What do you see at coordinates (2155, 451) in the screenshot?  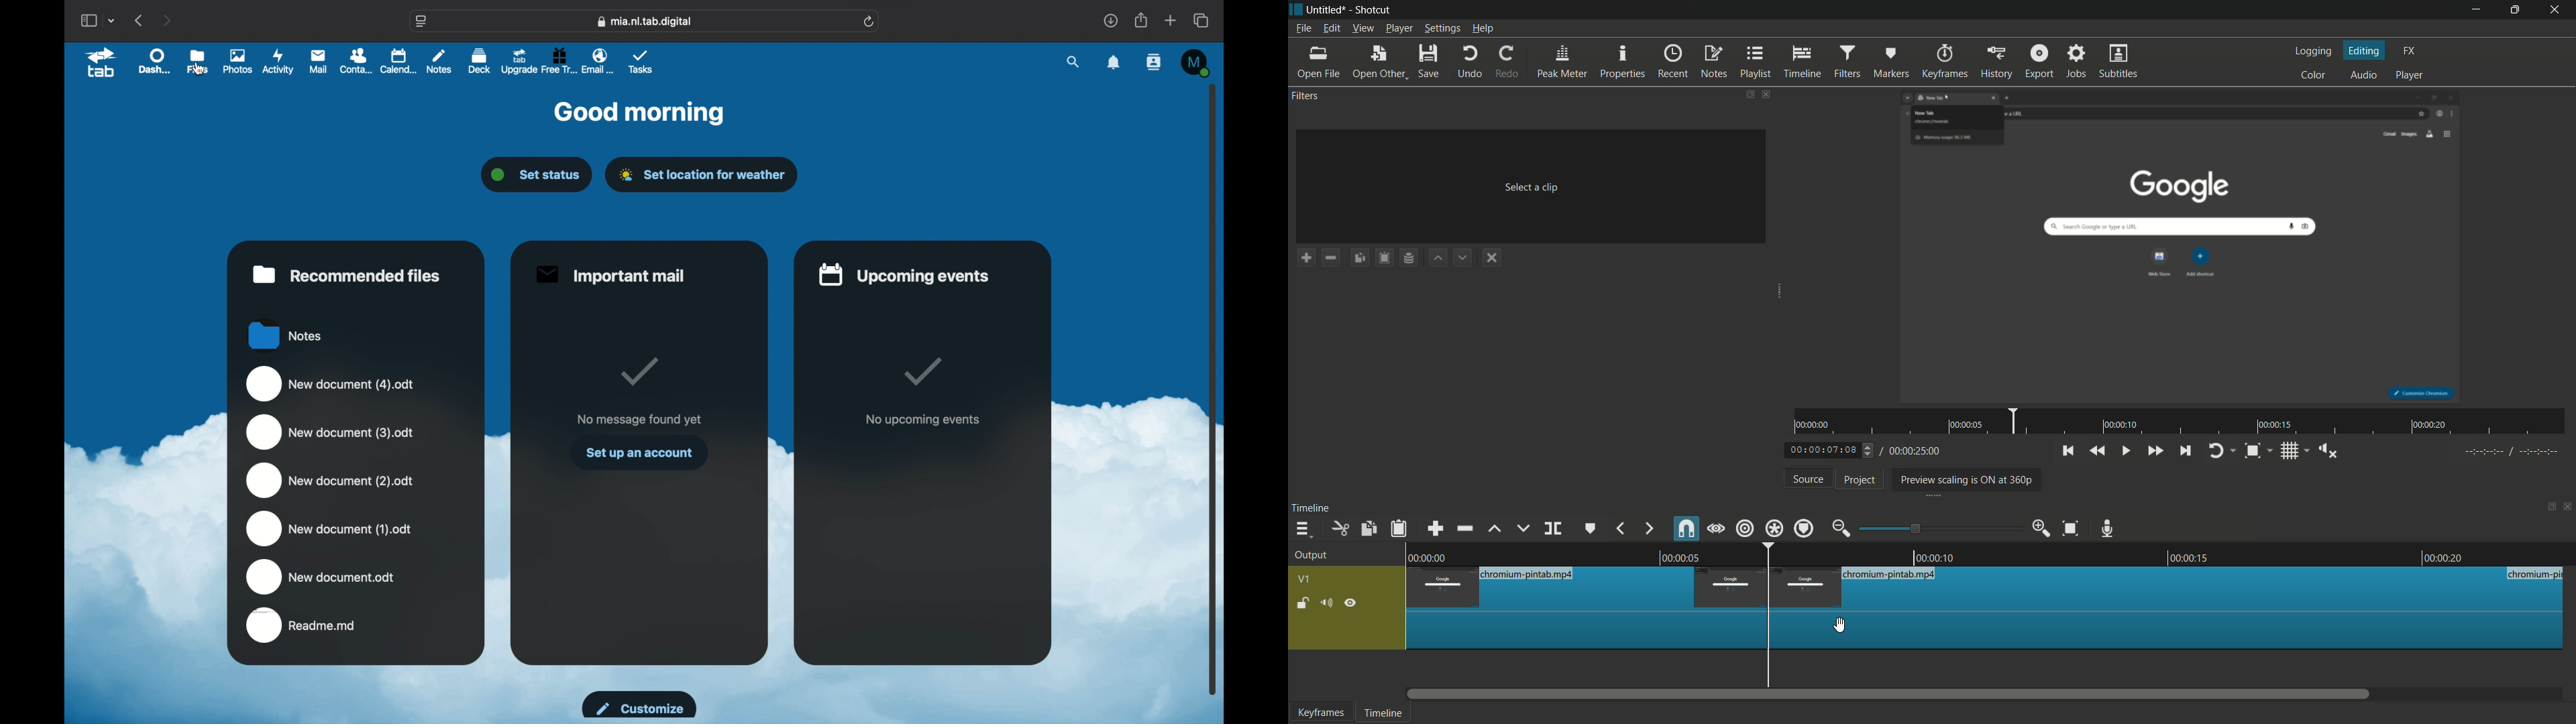 I see `quickly play forward` at bounding box center [2155, 451].